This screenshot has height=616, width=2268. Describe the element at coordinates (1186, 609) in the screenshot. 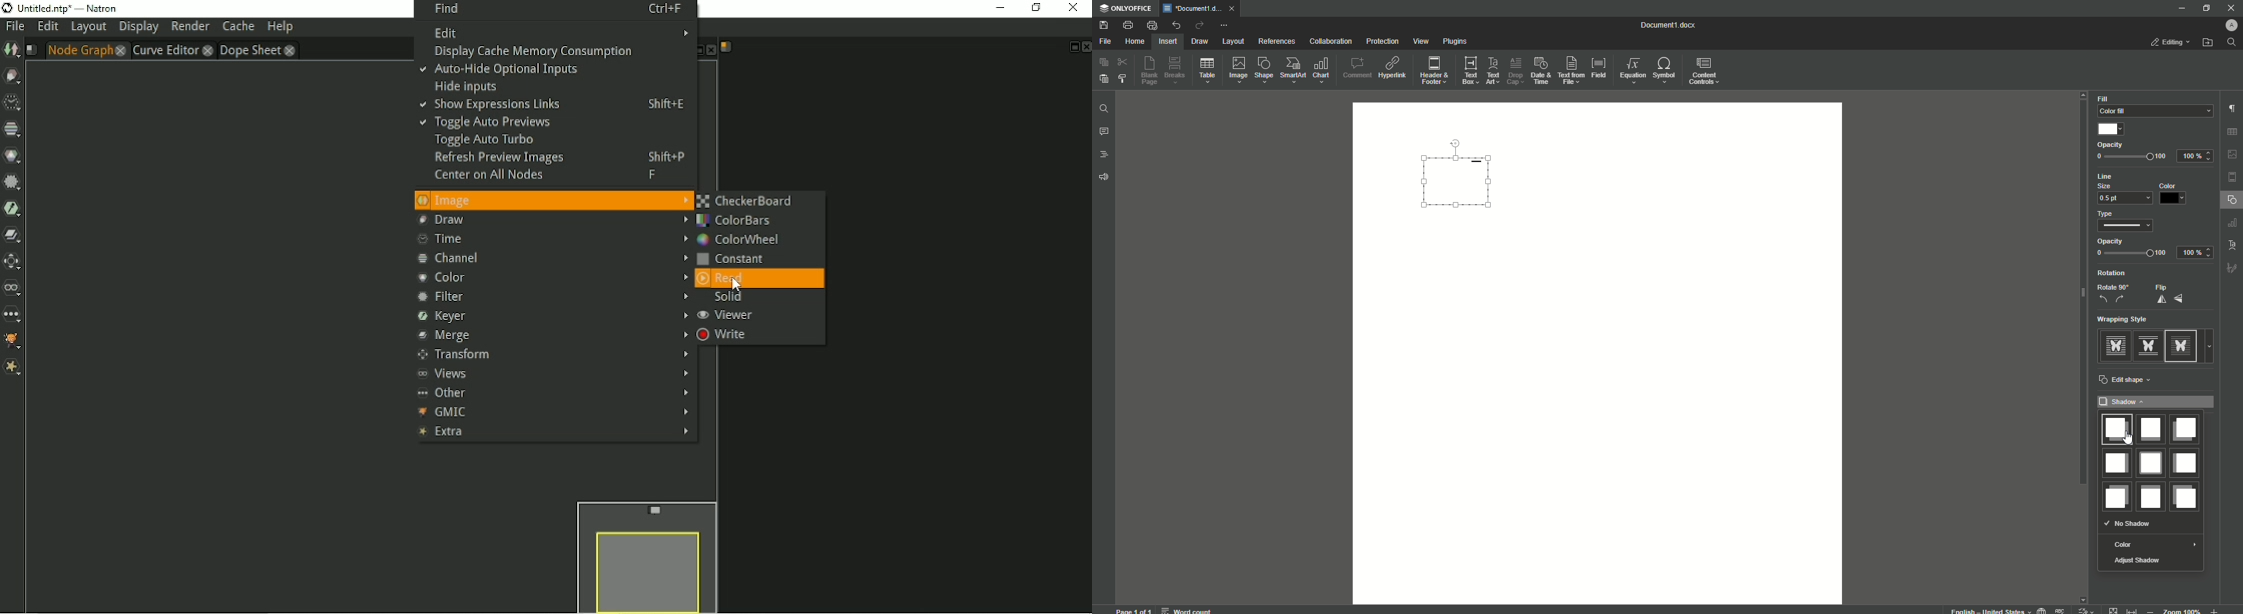

I see `word count` at that location.